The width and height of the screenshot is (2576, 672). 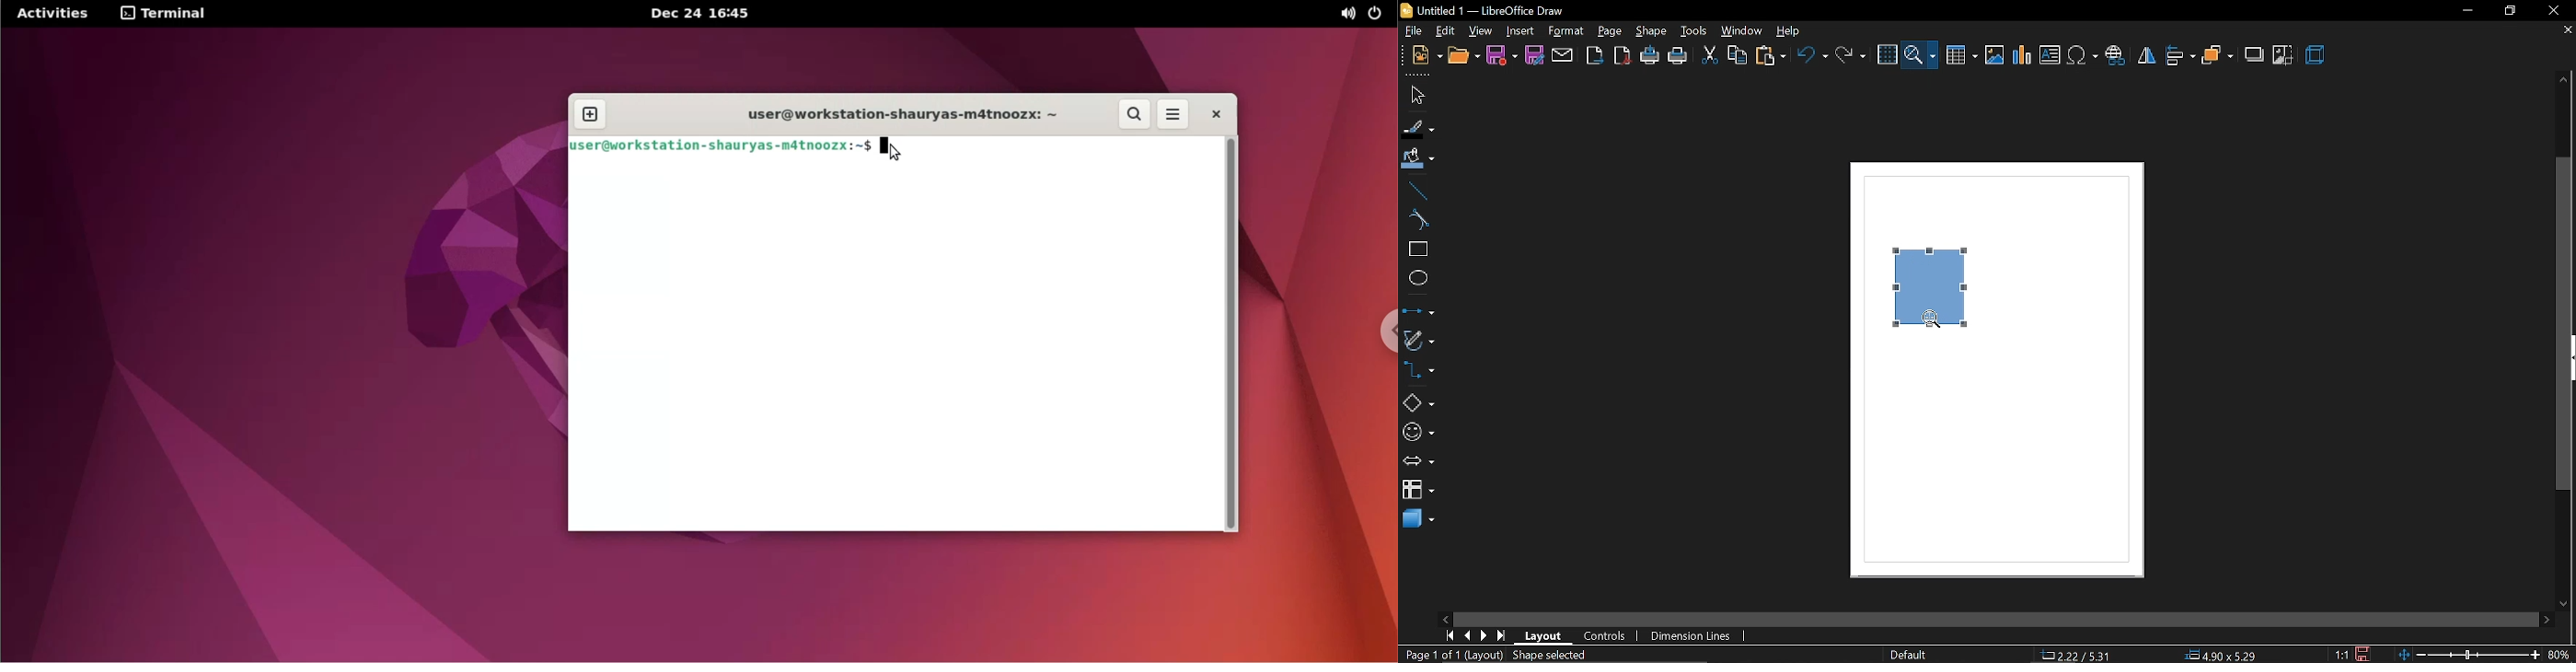 What do you see at coordinates (1930, 319) in the screenshot?
I see `zoom tool` at bounding box center [1930, 319].